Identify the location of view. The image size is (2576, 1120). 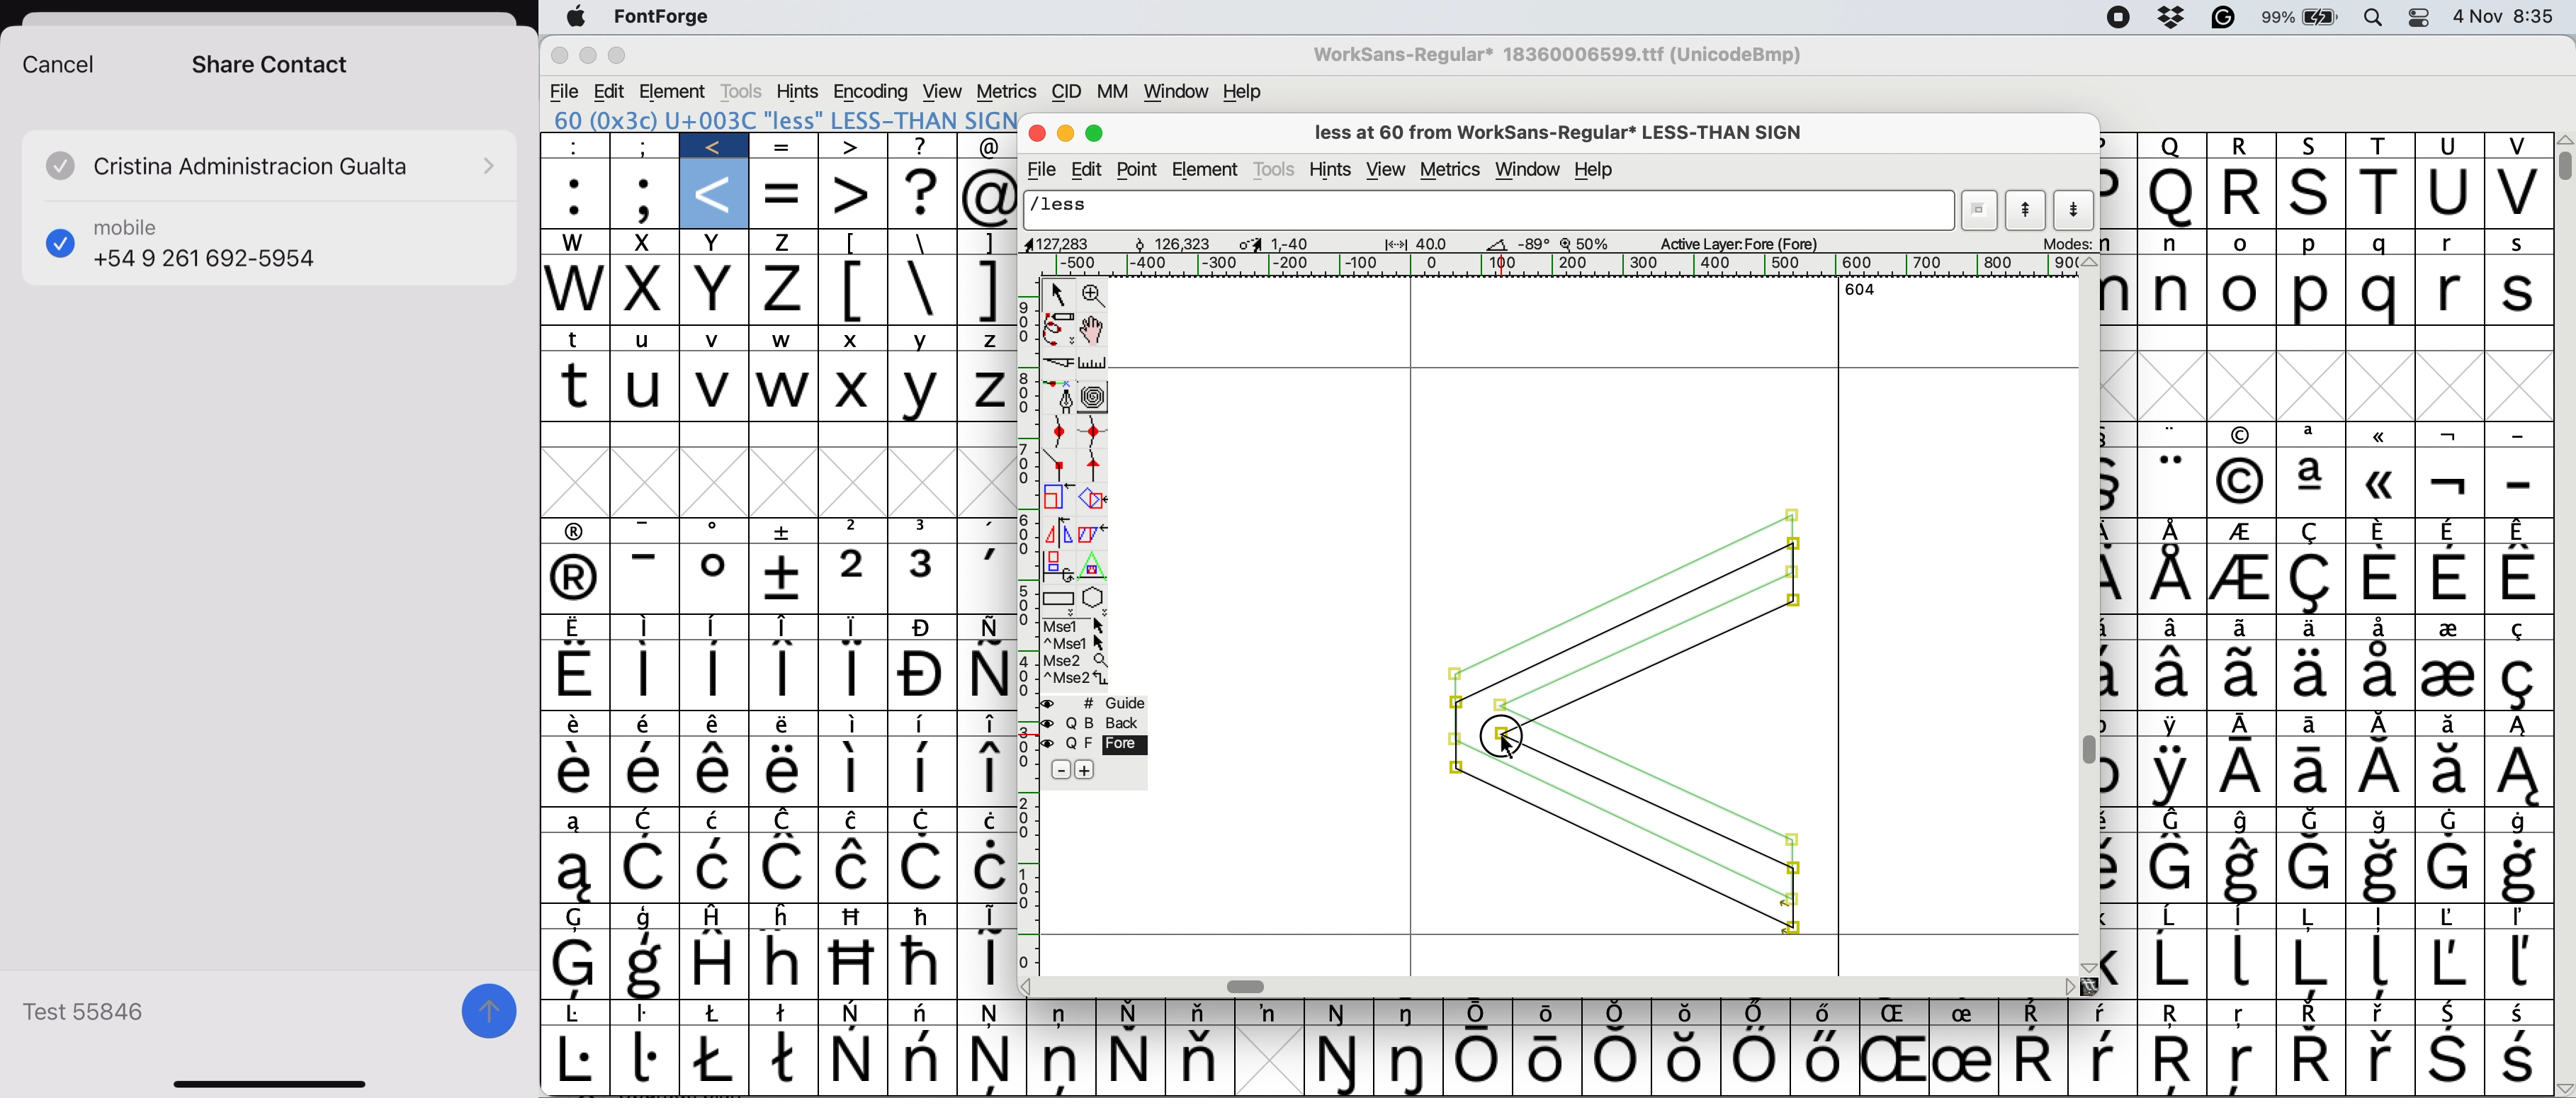
(1386, 168).